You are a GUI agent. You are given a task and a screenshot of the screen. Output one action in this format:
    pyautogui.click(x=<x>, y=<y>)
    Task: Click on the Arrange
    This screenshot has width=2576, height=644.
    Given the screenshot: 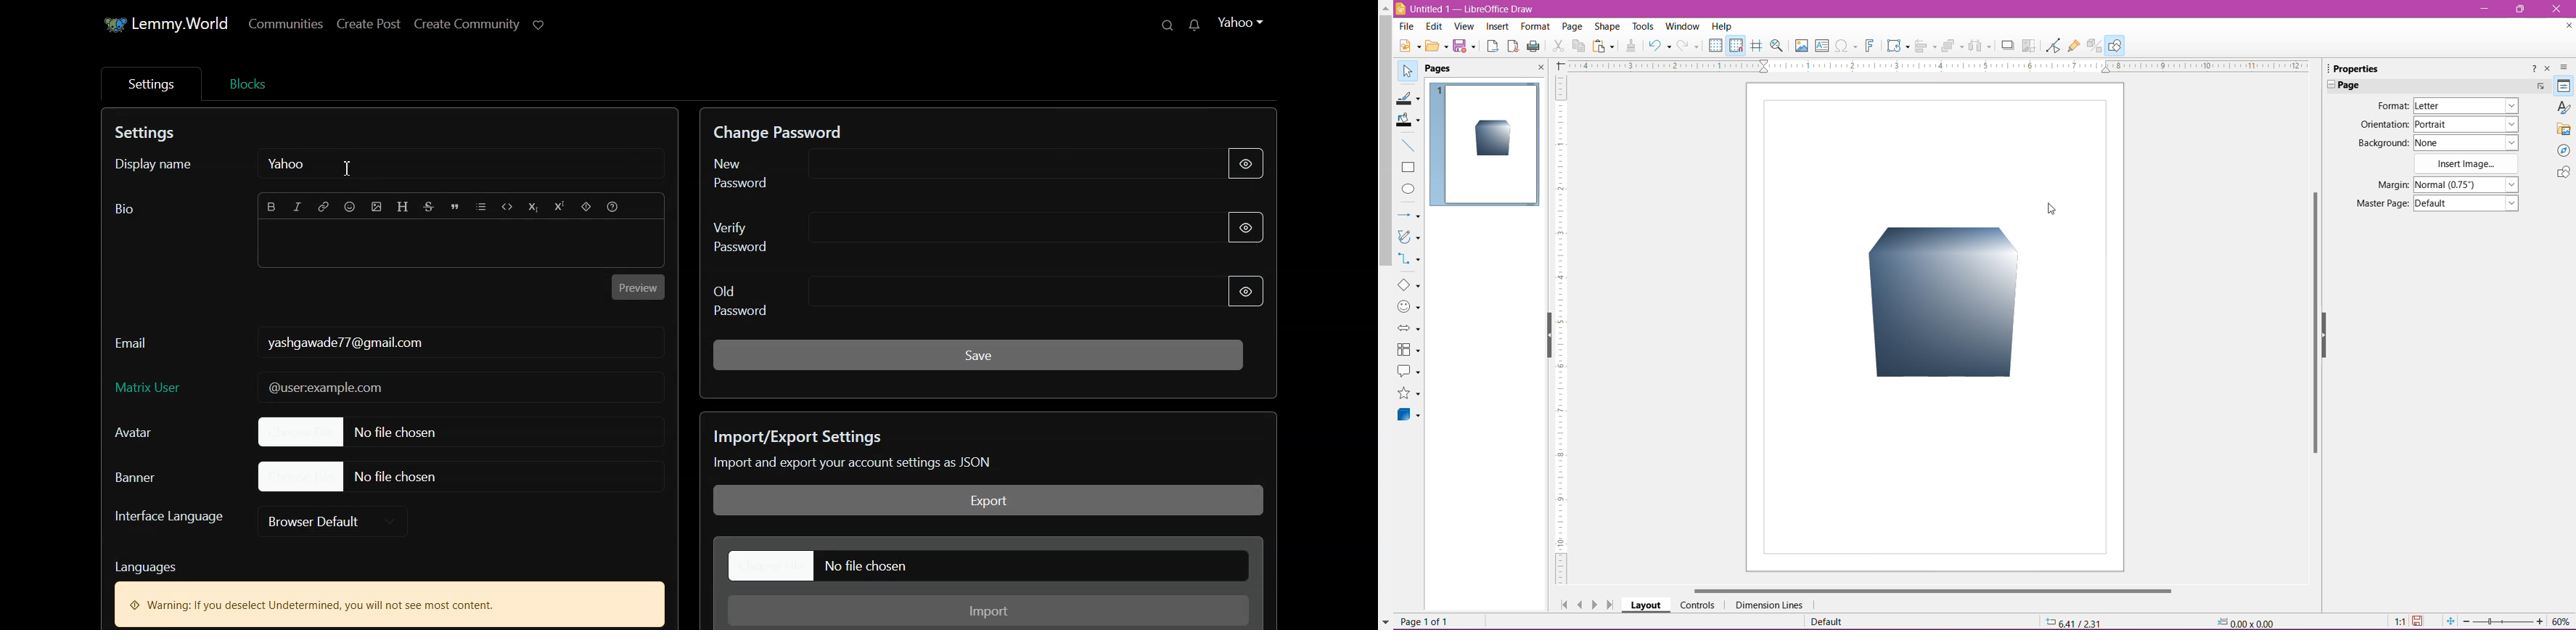 What is the action you would take?
    pyautogui.click(x=1952, y=46)
    